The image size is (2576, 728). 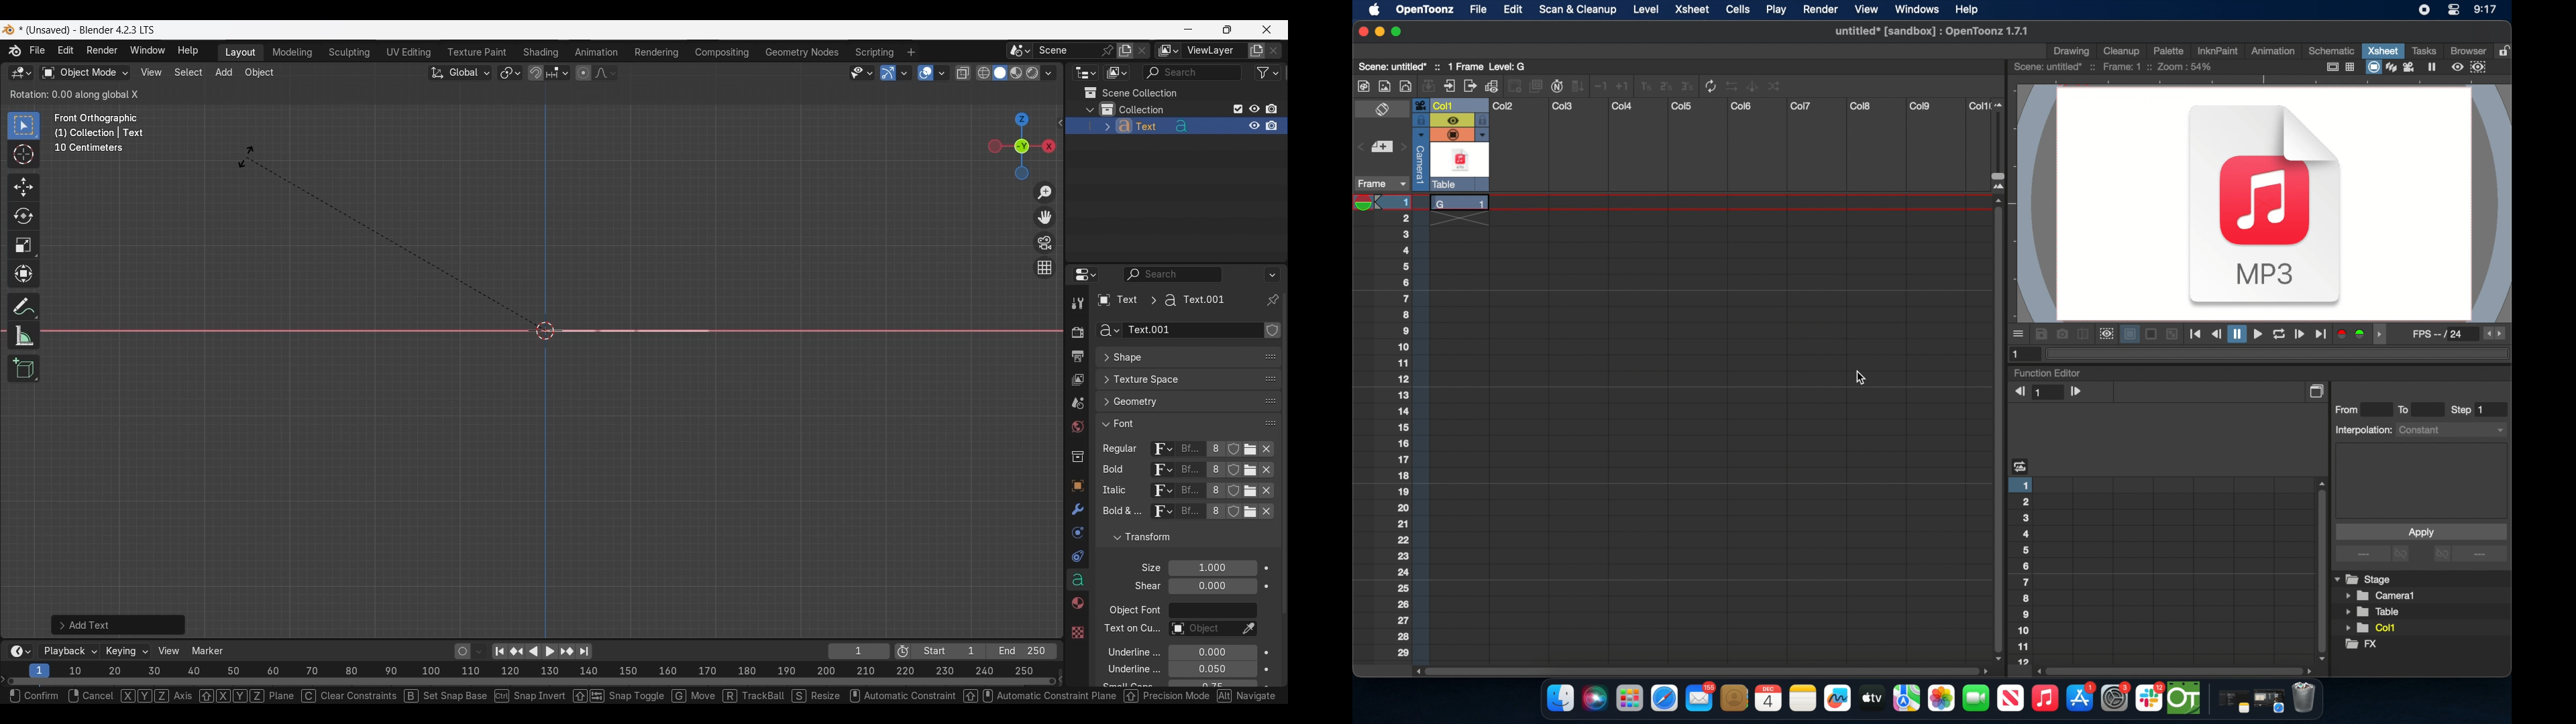 I want to click on Current frame, highlighted, so click(x=40, y=668).